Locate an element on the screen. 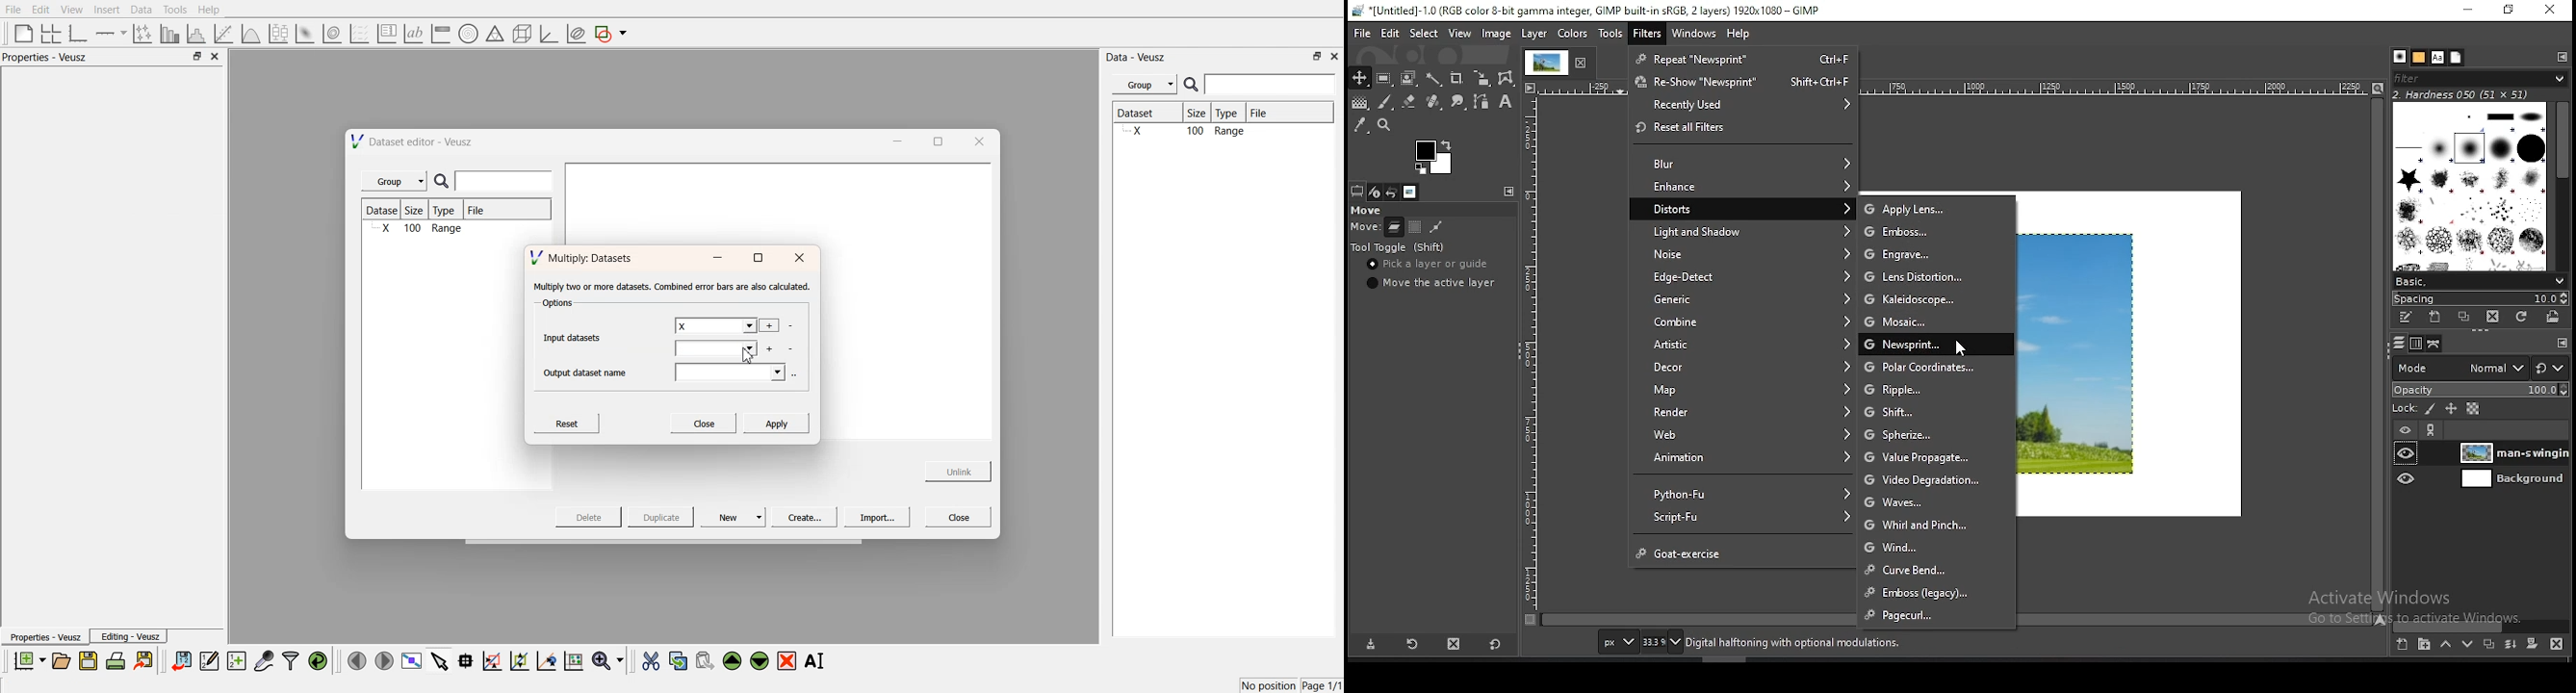 The width and height of the screenshot is (2576, 700). reset is located at coordinates (2552, 364).